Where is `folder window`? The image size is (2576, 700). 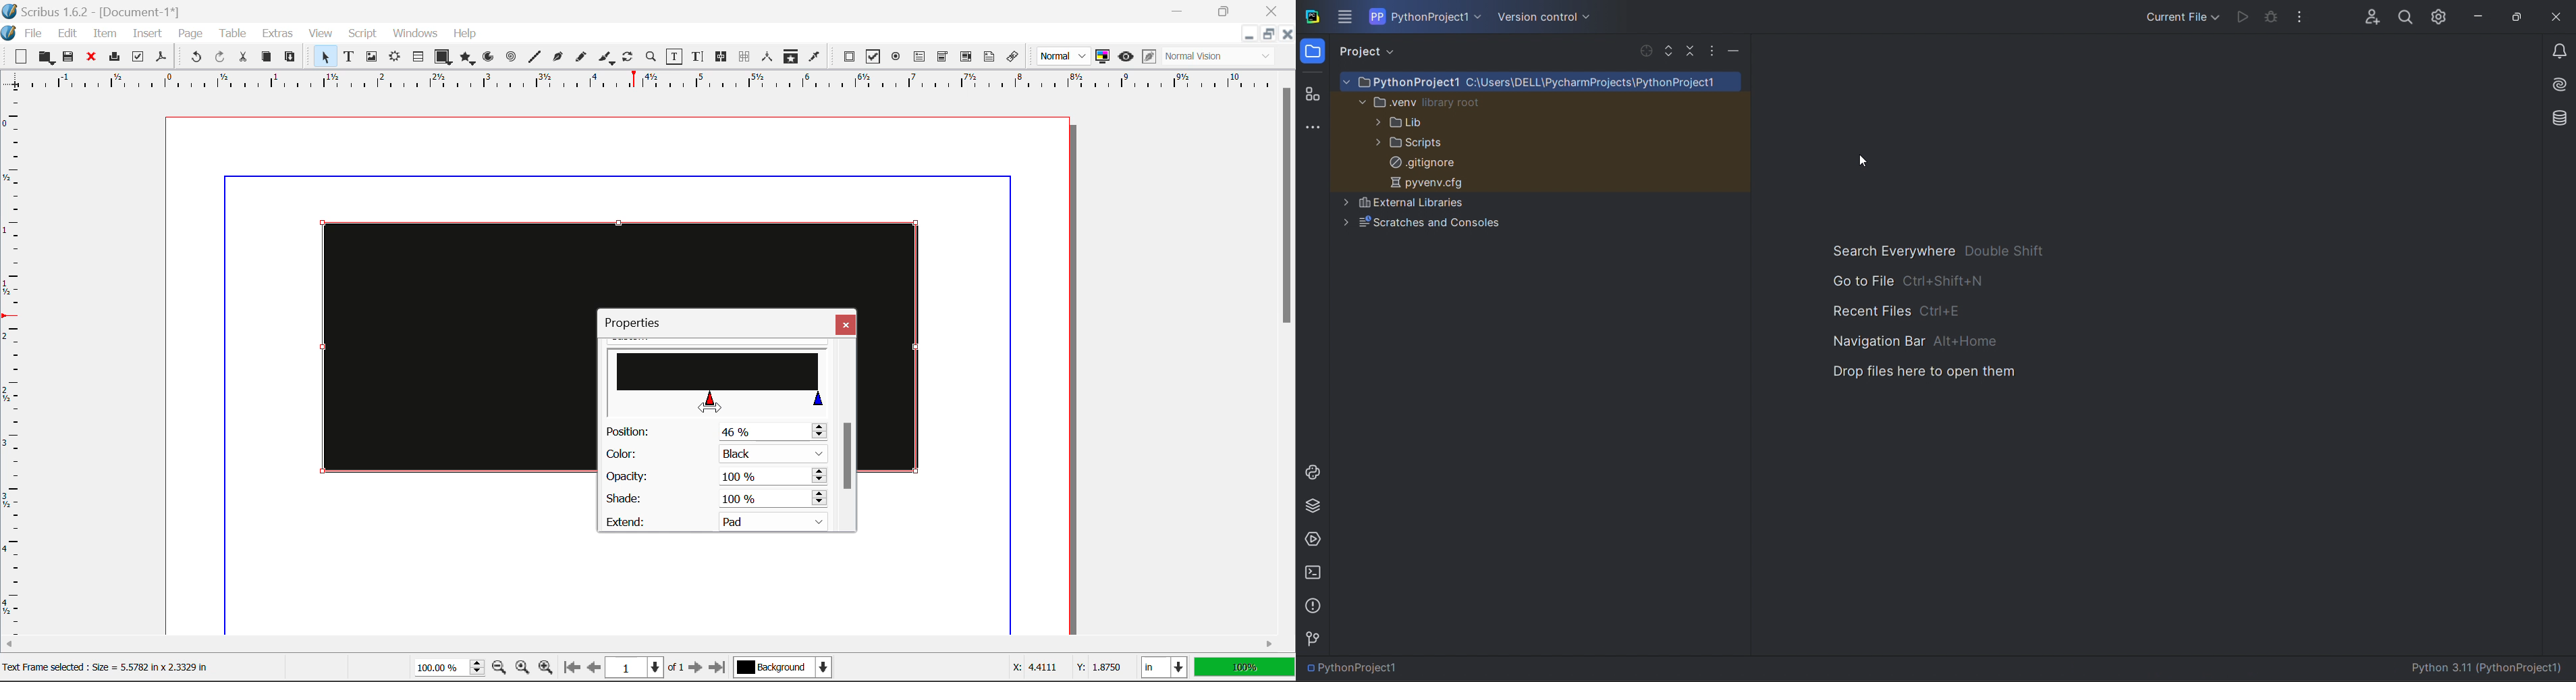
folder window is located at coordinates (1316, 51).